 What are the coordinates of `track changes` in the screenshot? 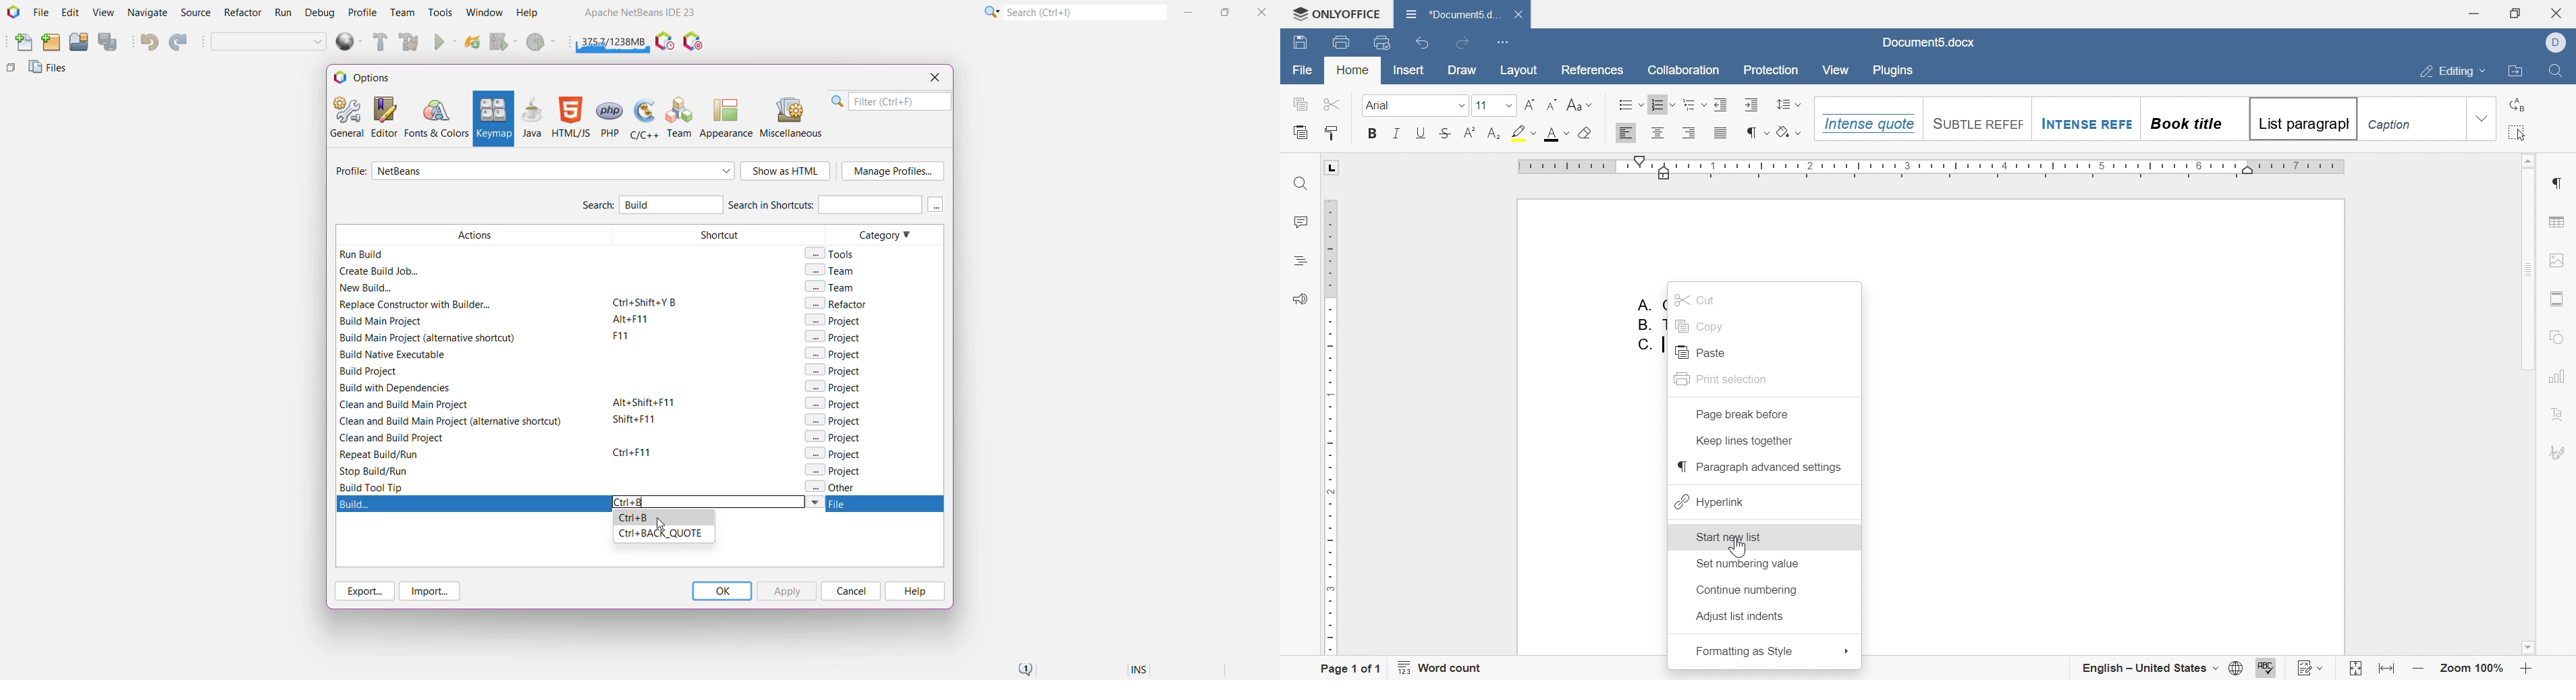 It's located at (2309, 668).